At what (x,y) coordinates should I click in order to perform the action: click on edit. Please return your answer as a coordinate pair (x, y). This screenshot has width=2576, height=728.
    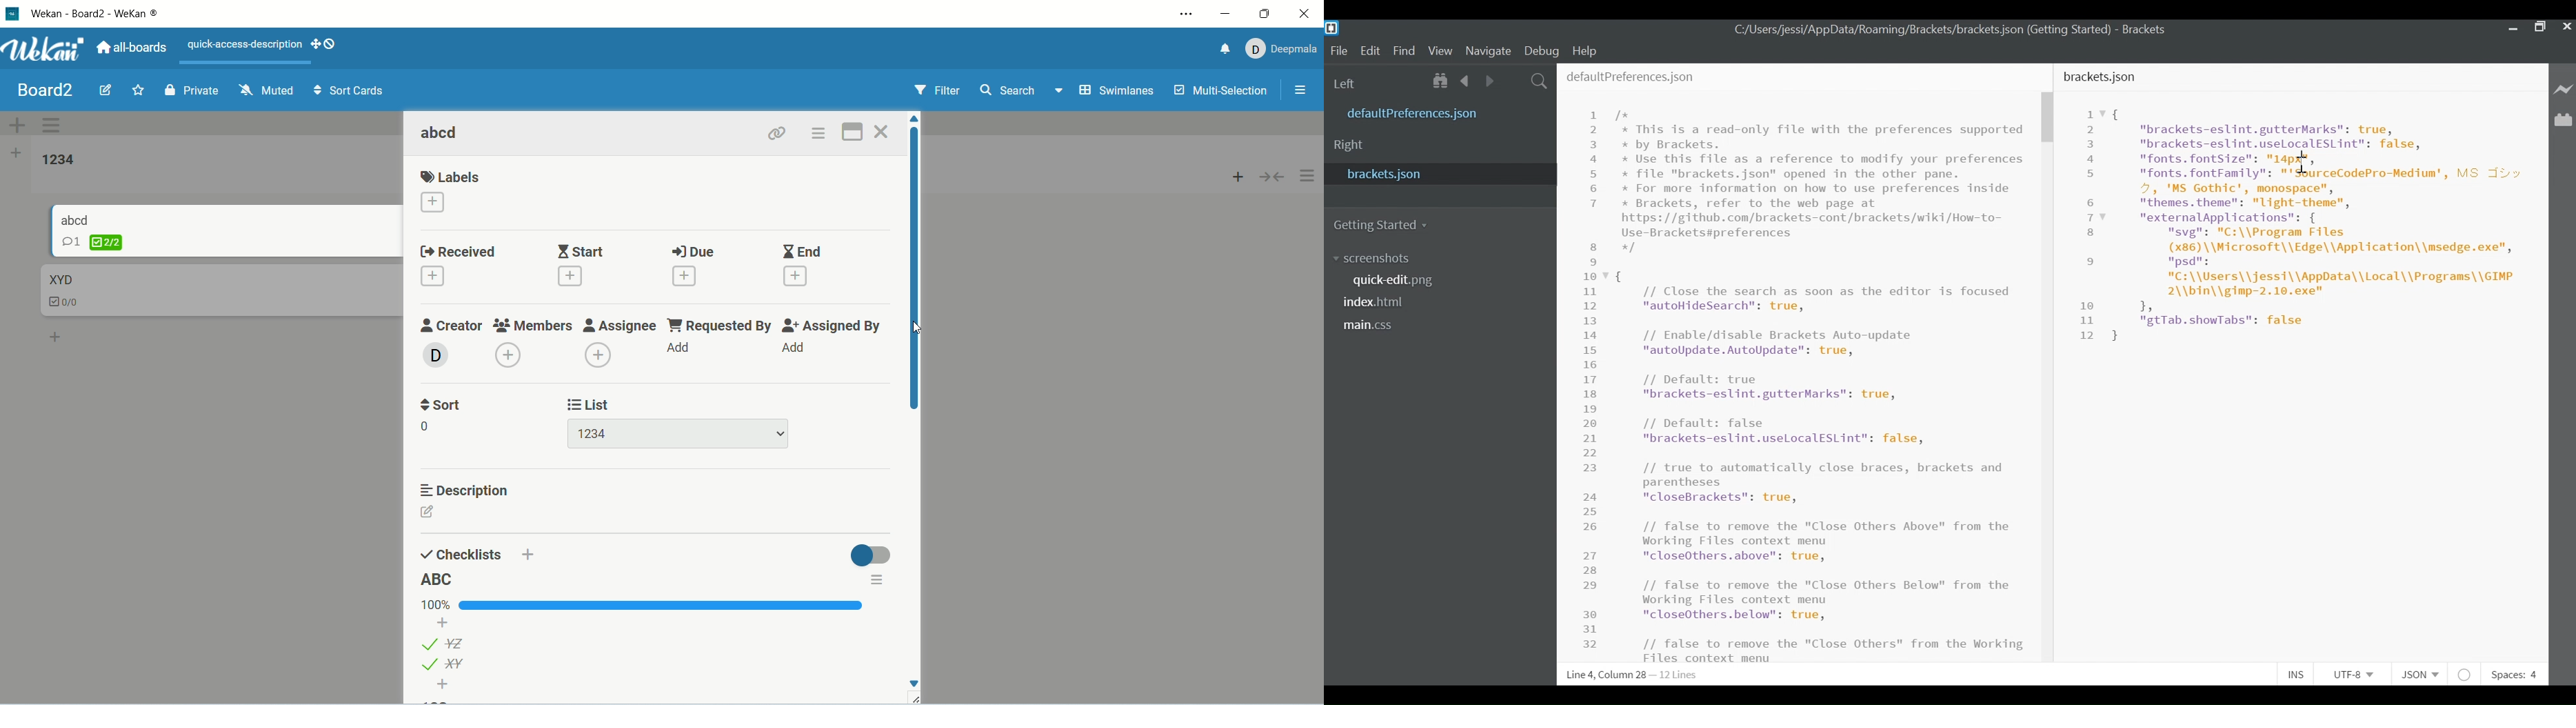
    Looking at the image, I should click on (105, 90).